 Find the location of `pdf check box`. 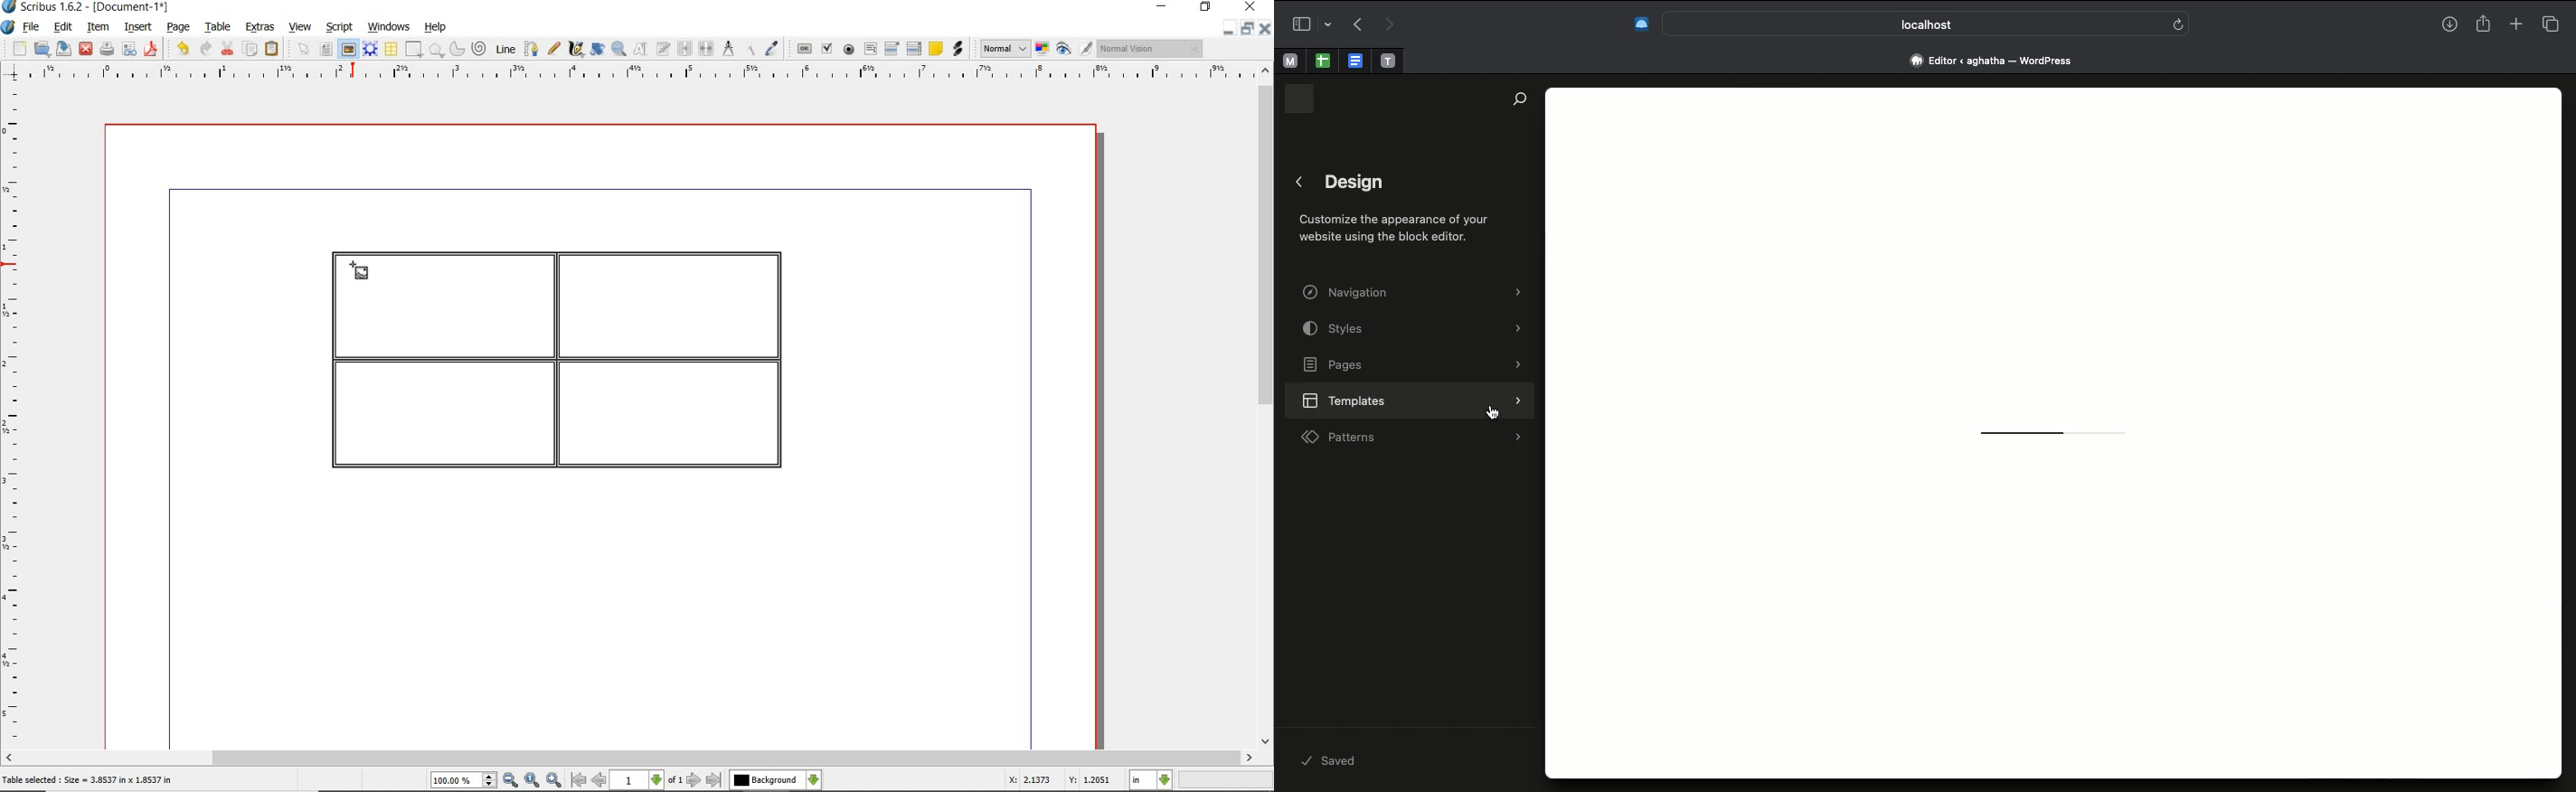

pdf check box is located at coordinates (829, 50).